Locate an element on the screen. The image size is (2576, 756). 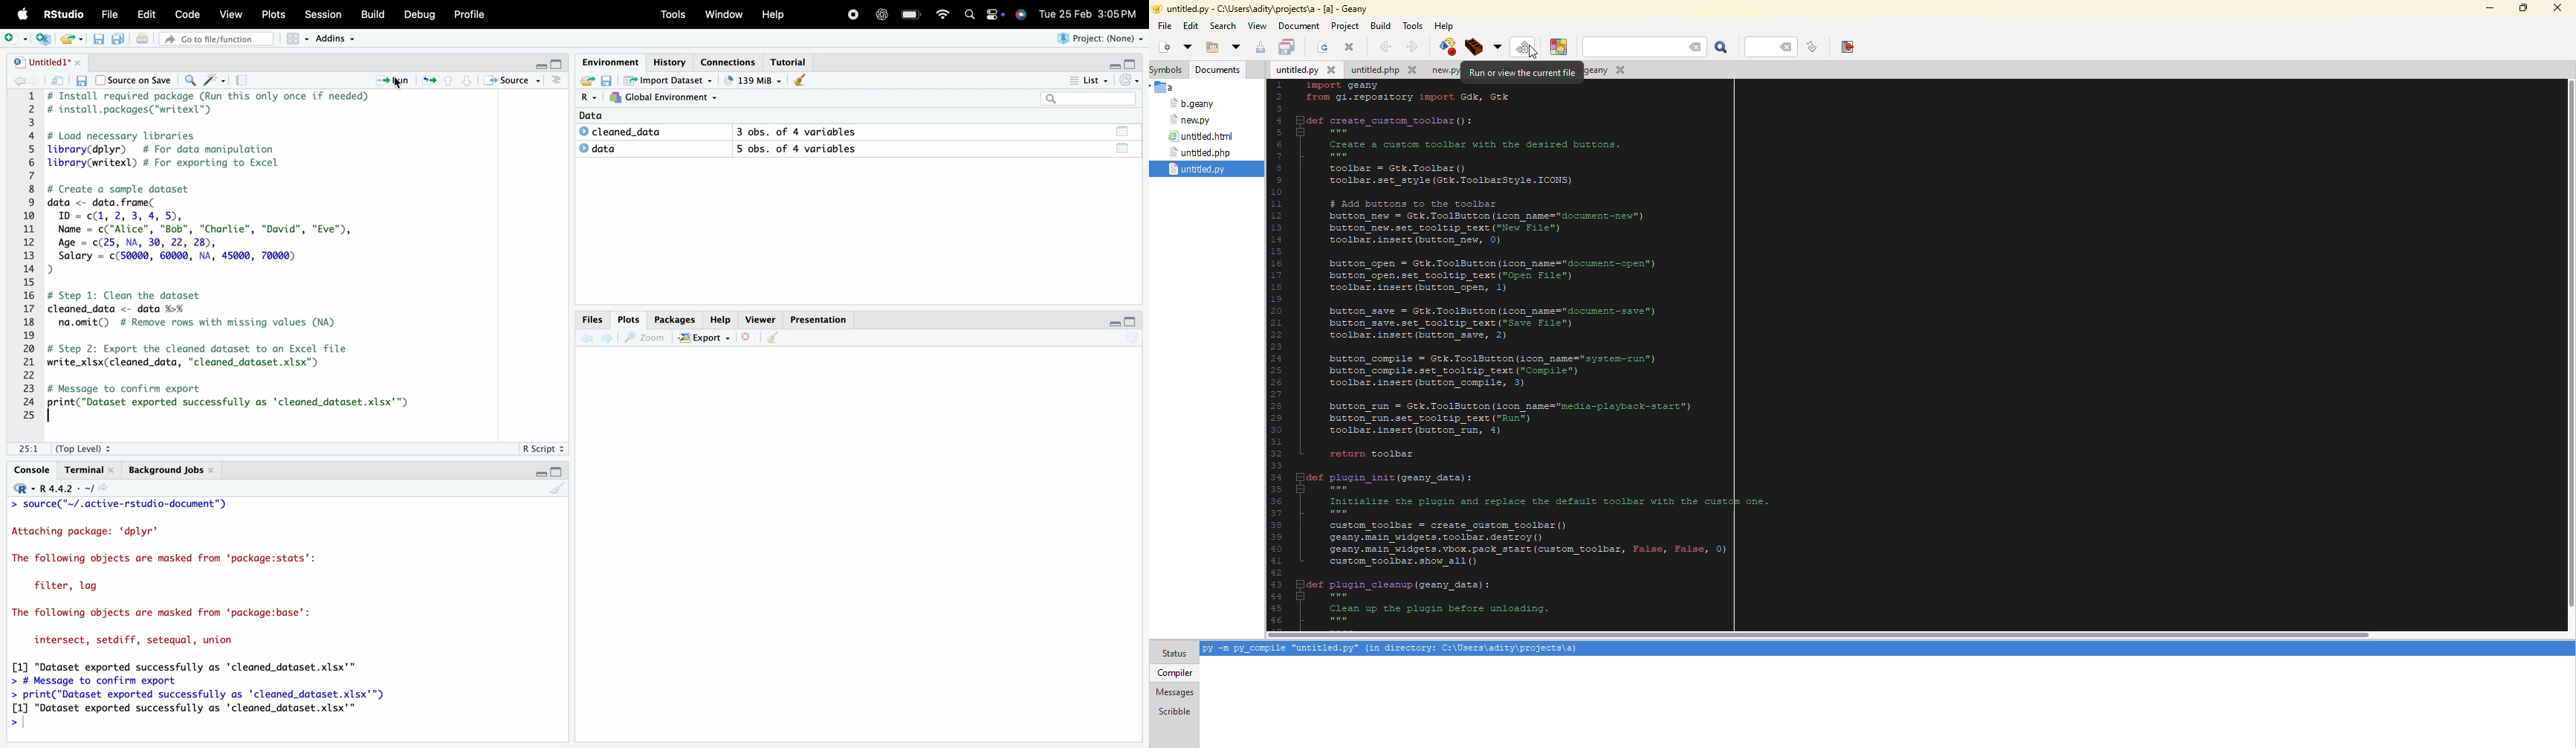
minimize is located at coordinates (2490, 9).